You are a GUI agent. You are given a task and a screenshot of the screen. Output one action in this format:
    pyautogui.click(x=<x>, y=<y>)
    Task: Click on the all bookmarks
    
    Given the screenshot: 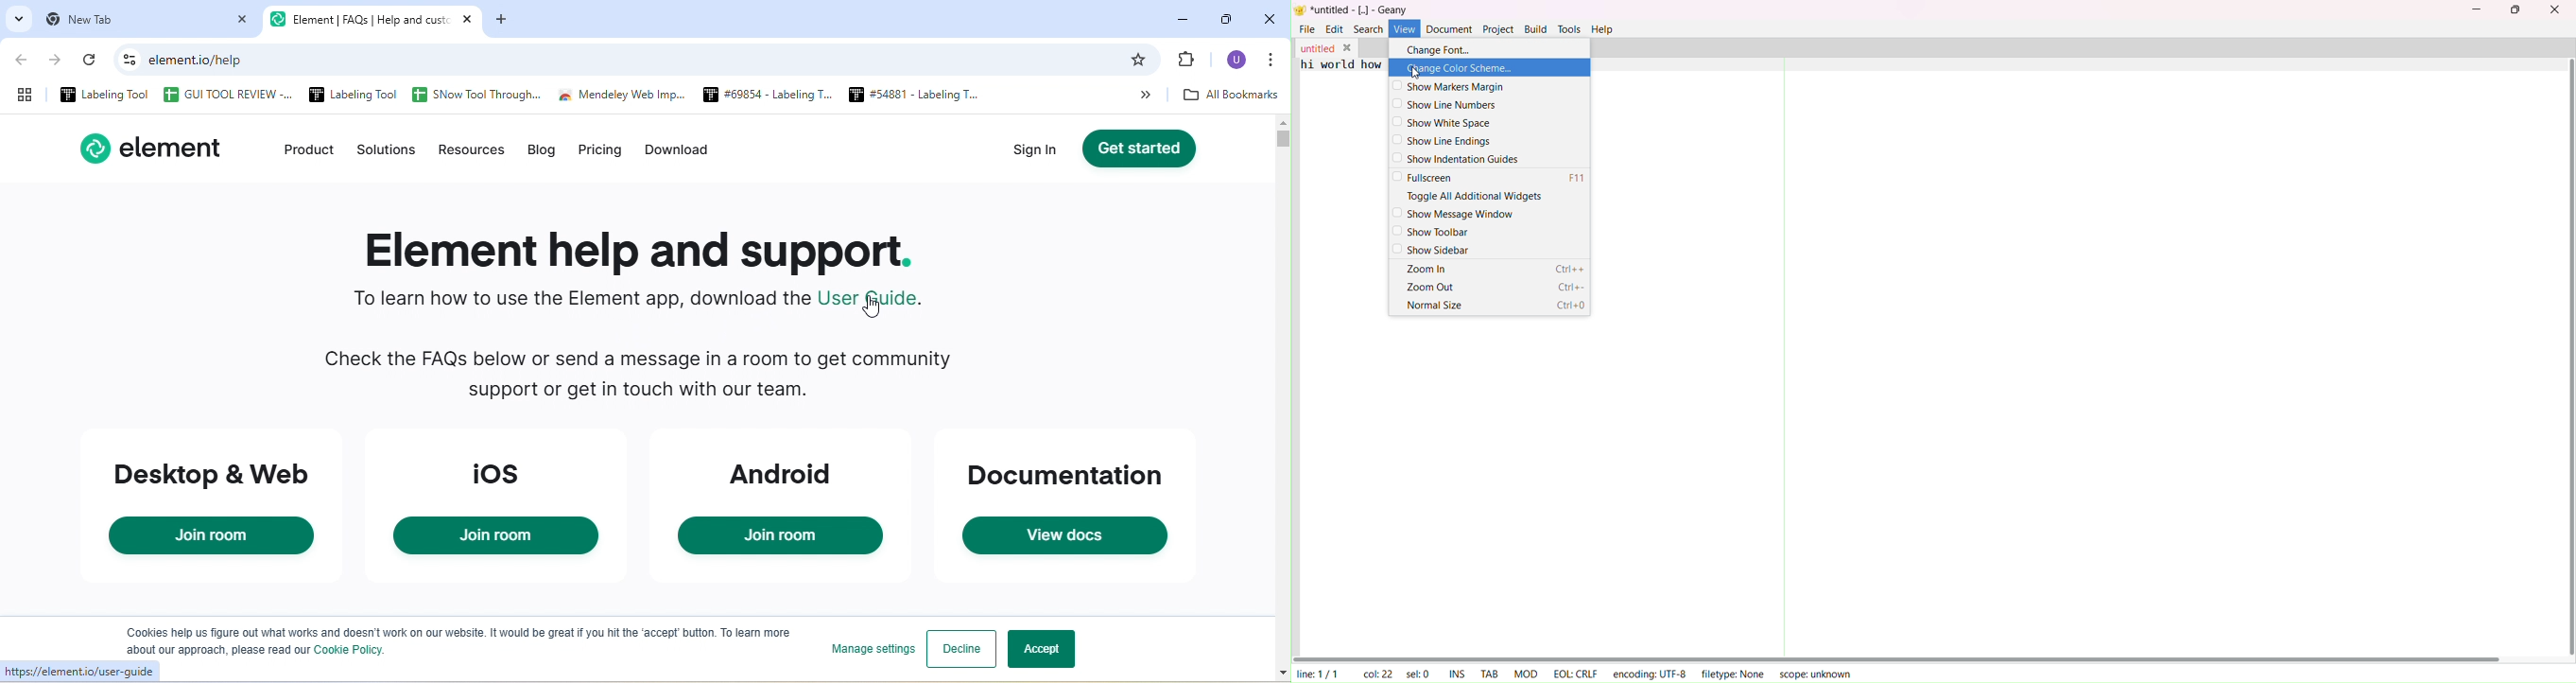 What is the action you would take?
    pyautogui.click(x=1236, y=96)
    